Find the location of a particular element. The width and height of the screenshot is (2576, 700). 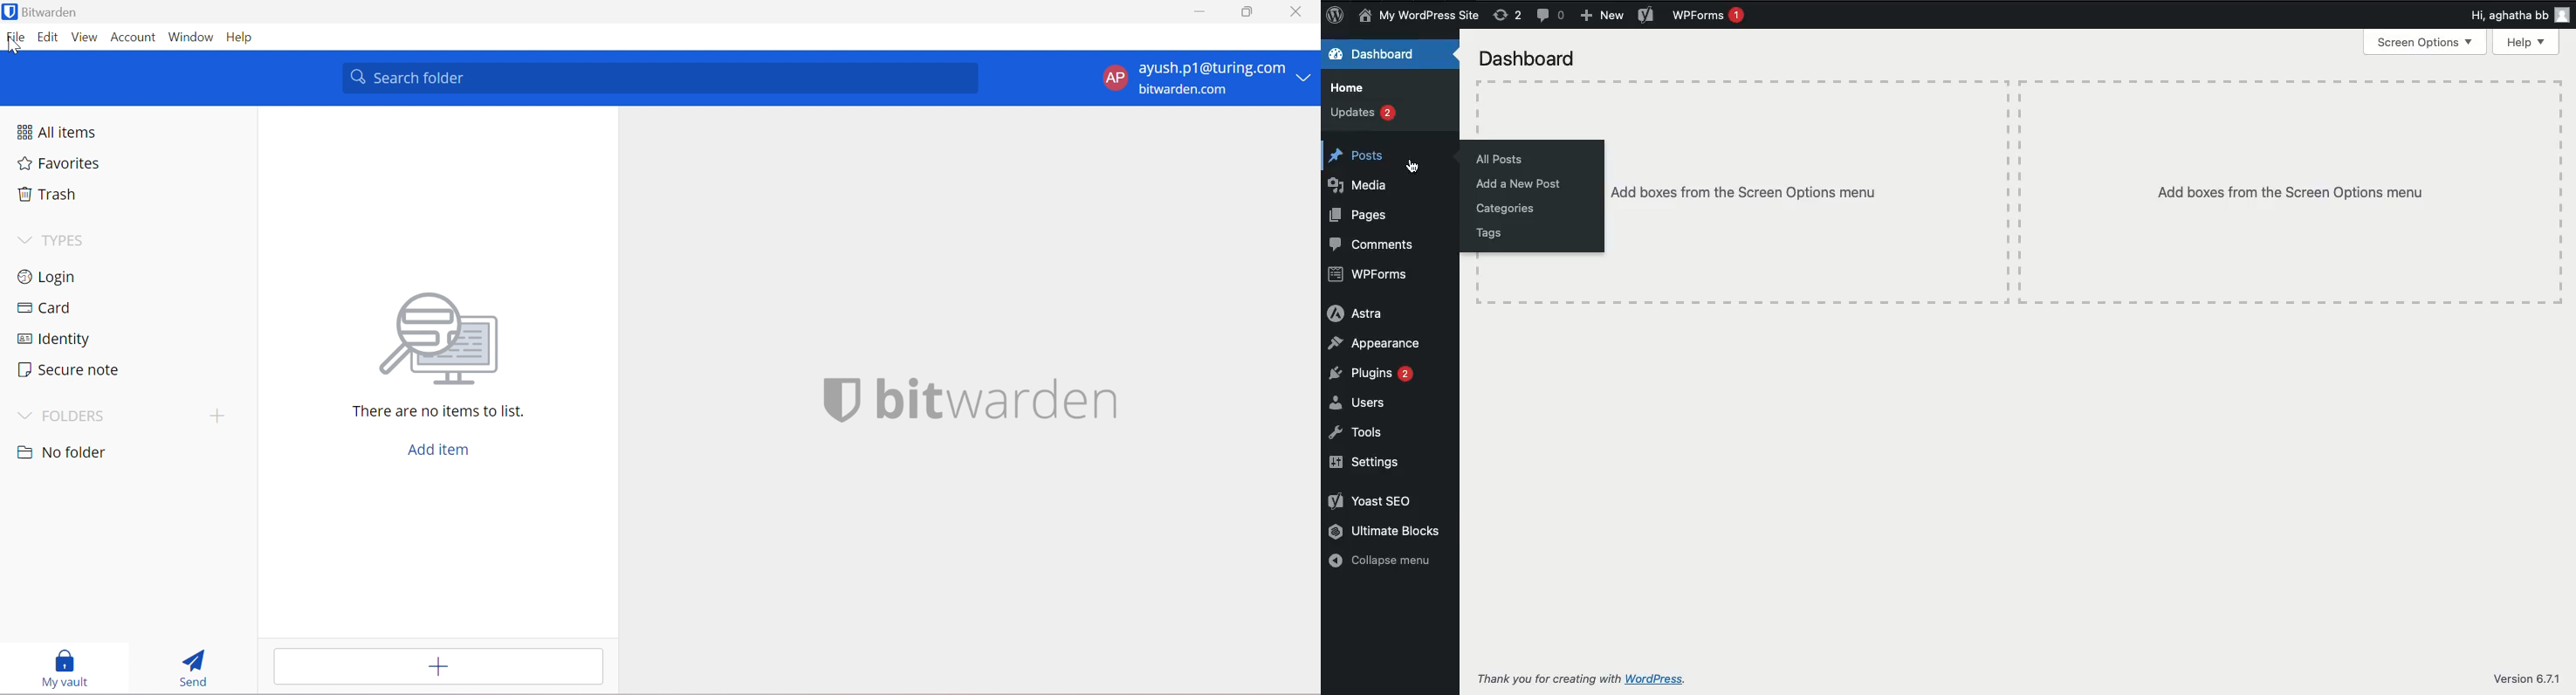

FOLDERS is located at coordinates (76, 416).